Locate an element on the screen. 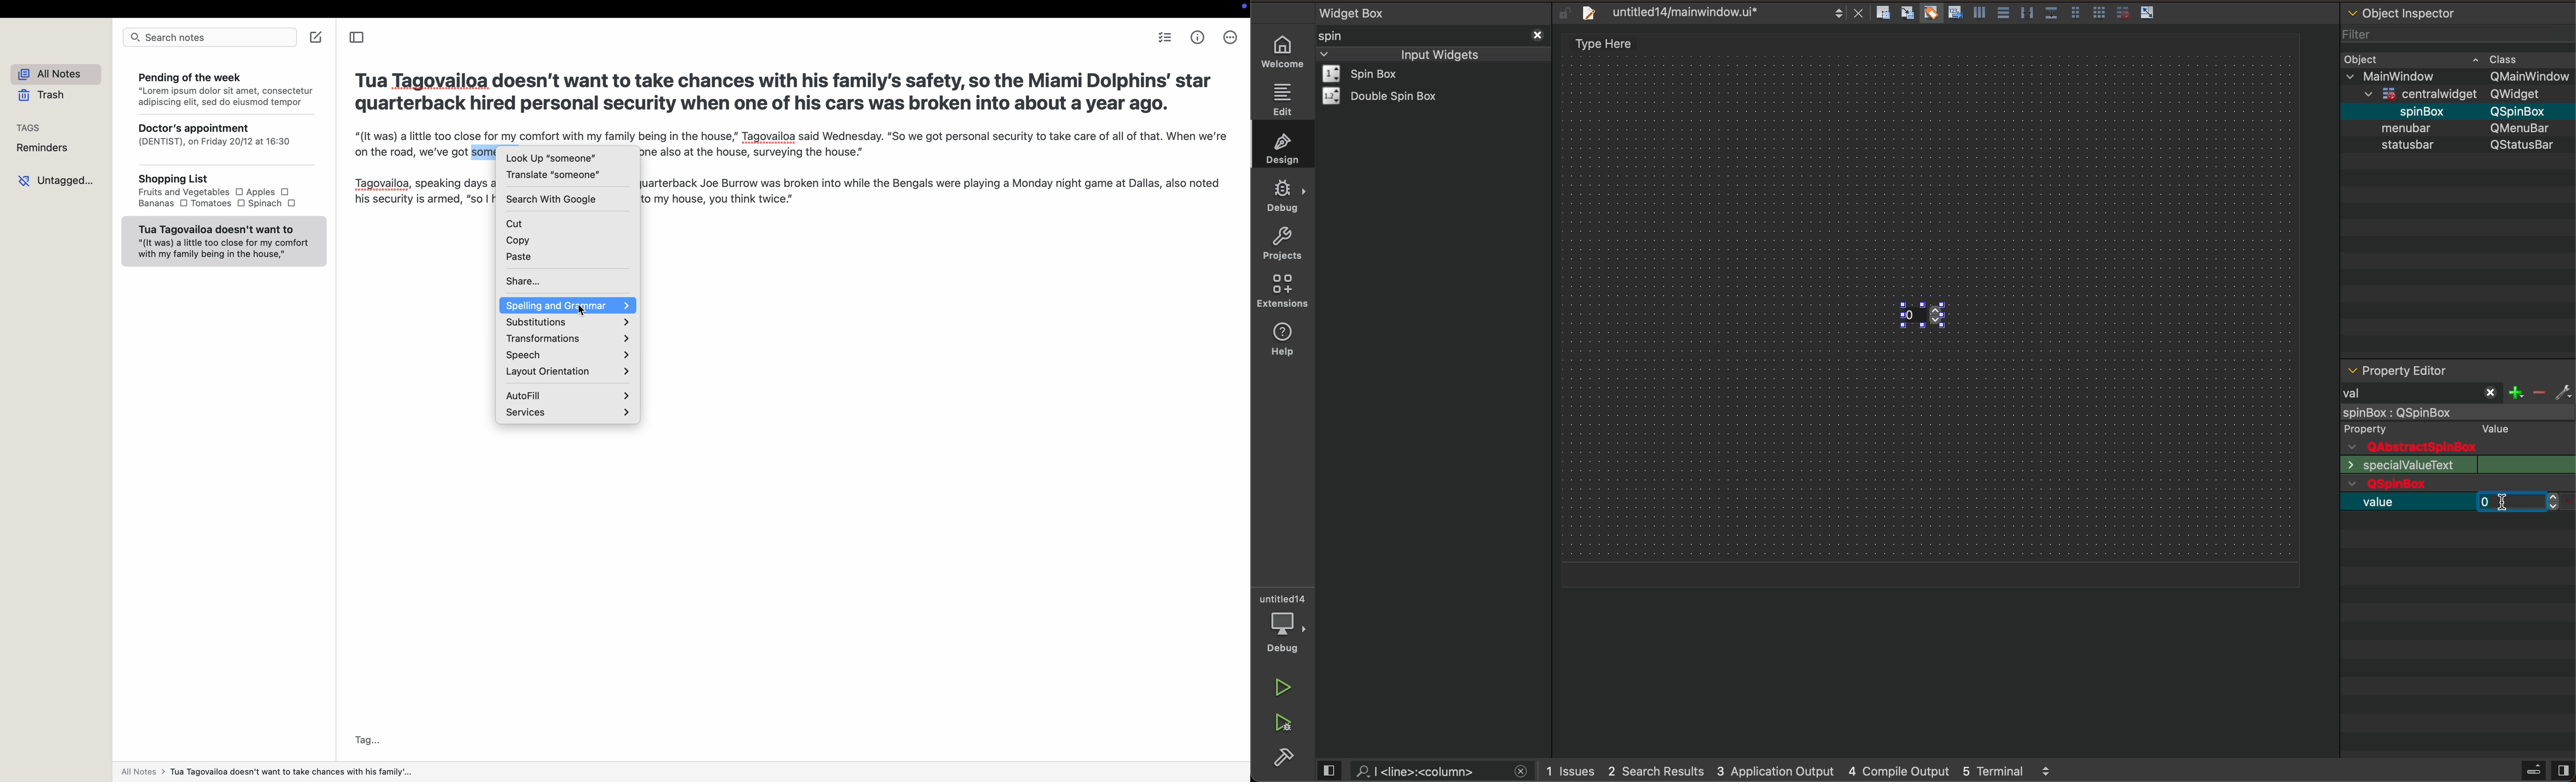  search with google is located at coordinates (552, 198).